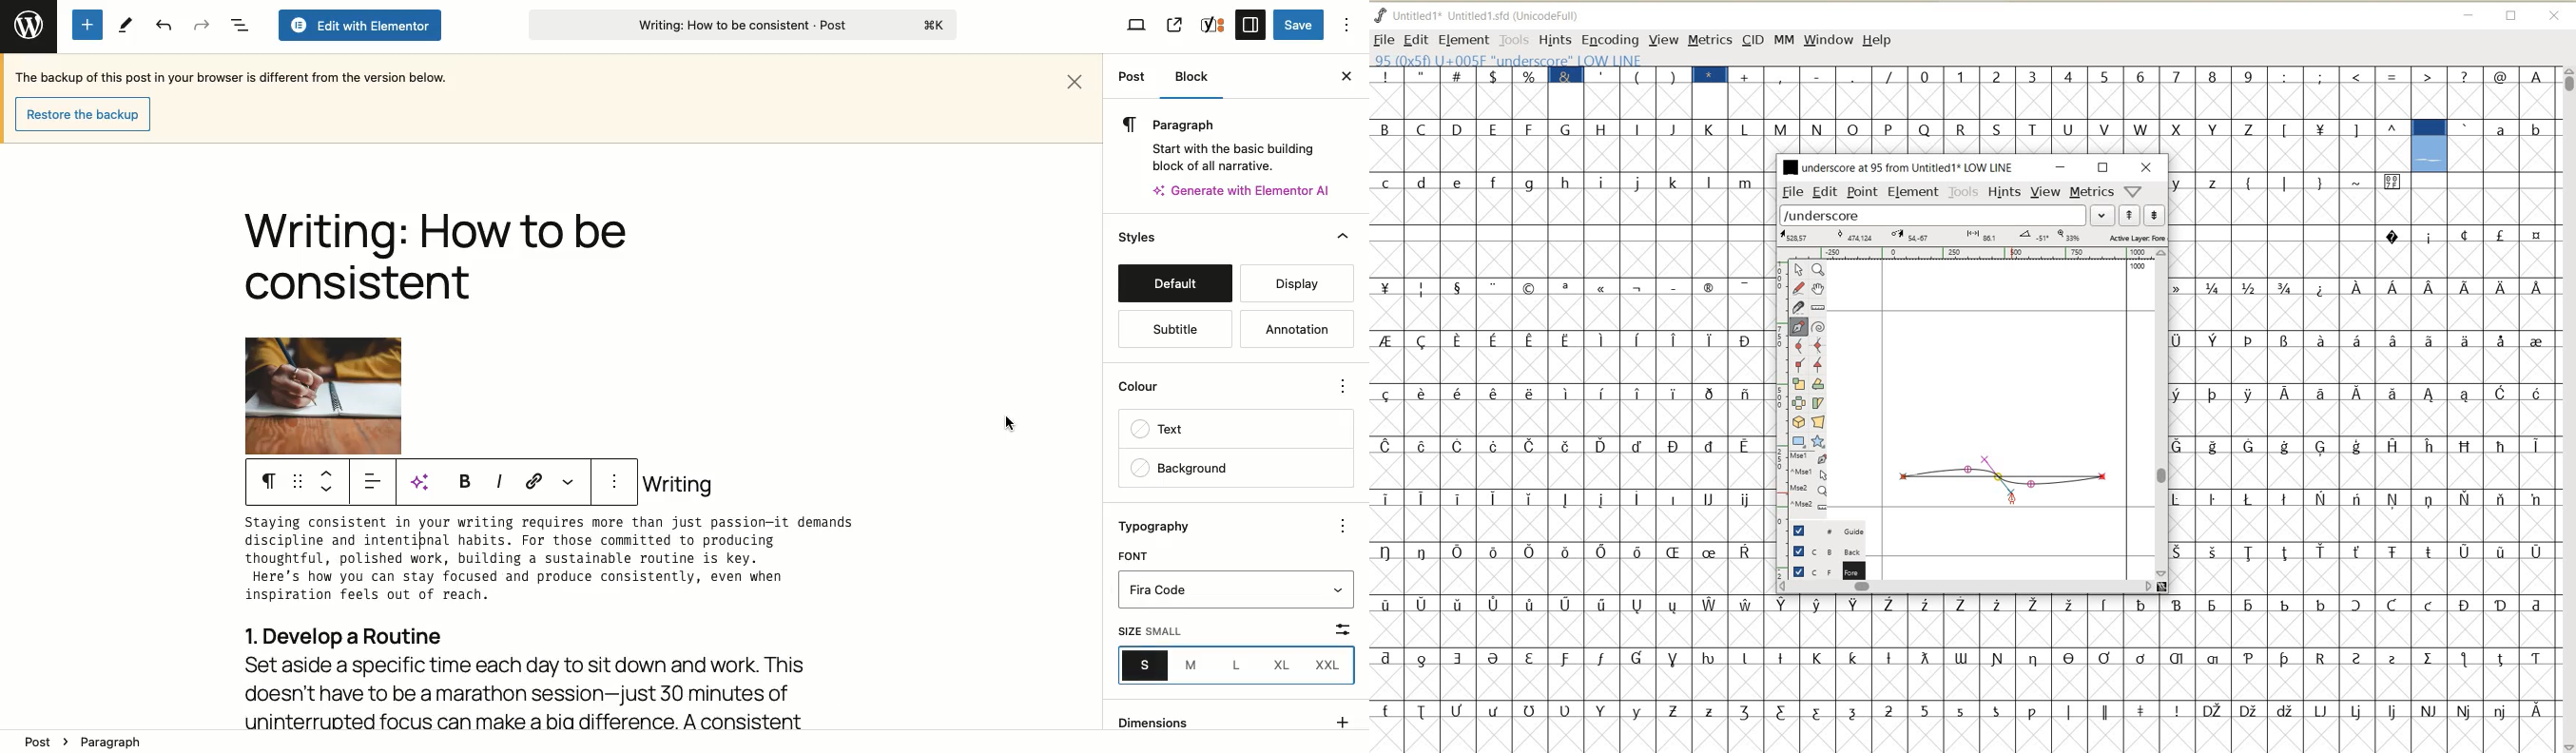  Describe the element at coordinates (741, 28) in the screenshot. I see `Writing: How to be consistent` at that location.